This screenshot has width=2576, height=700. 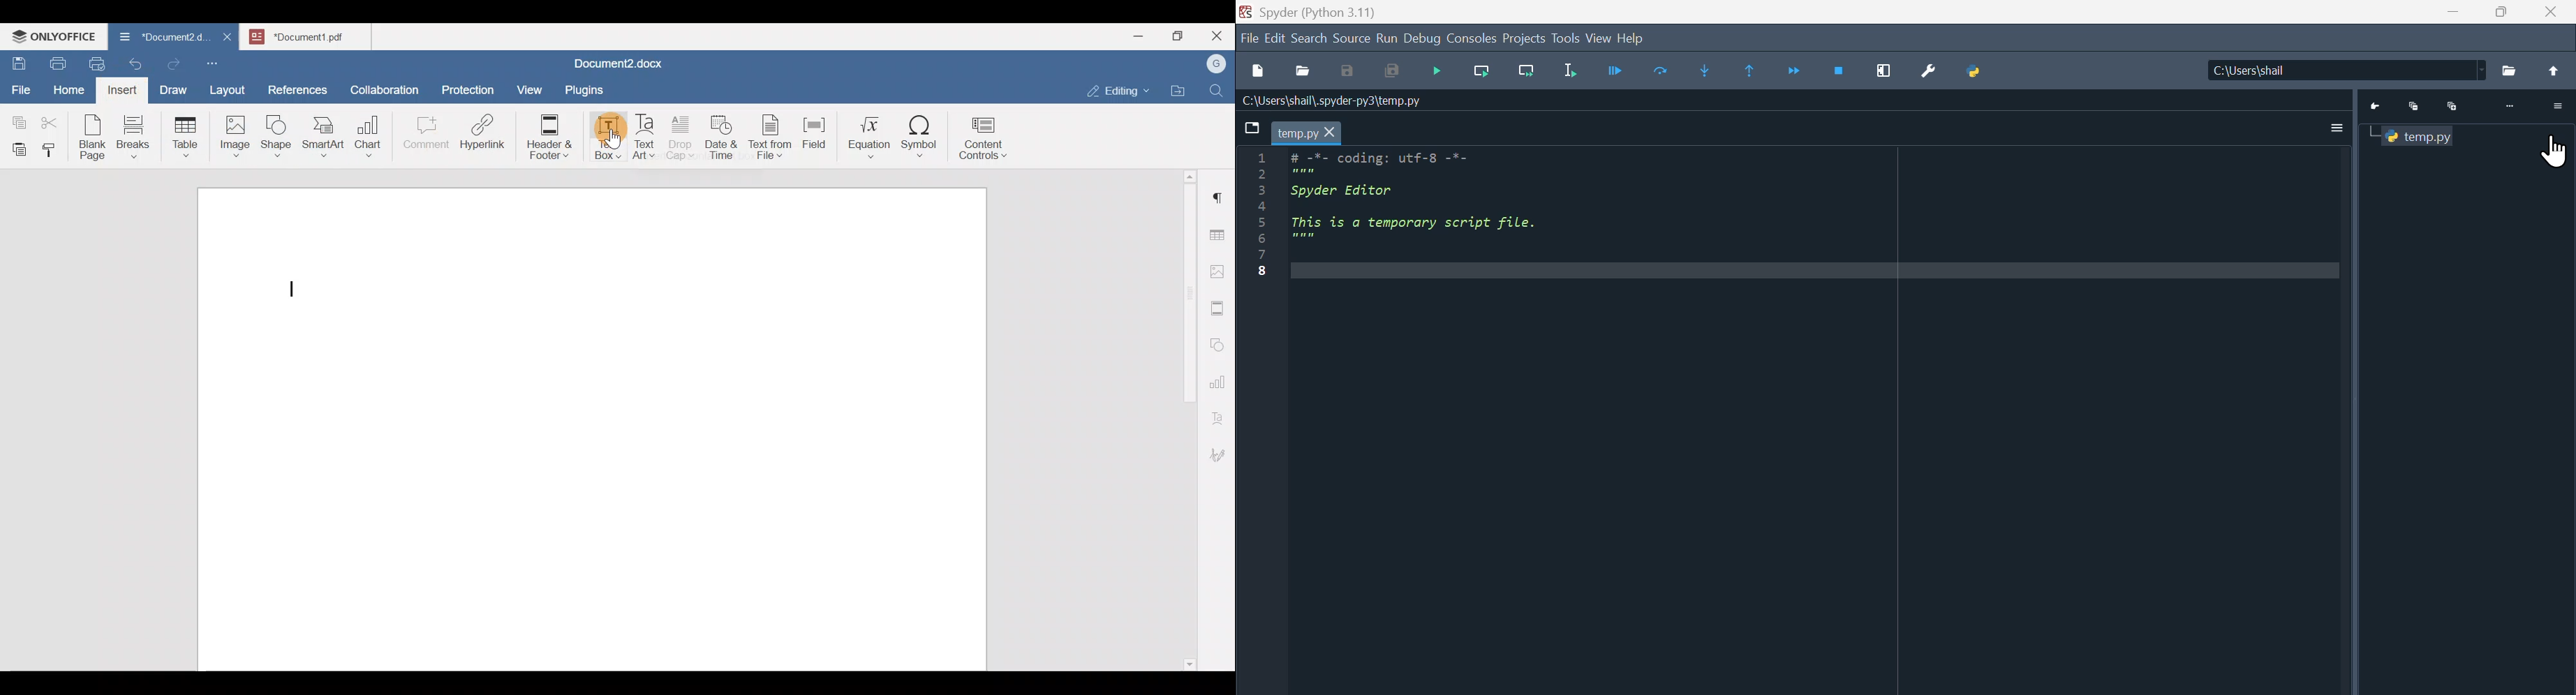 I want to click on Spyder (Python 3.11), so click(x=1318, y=13).